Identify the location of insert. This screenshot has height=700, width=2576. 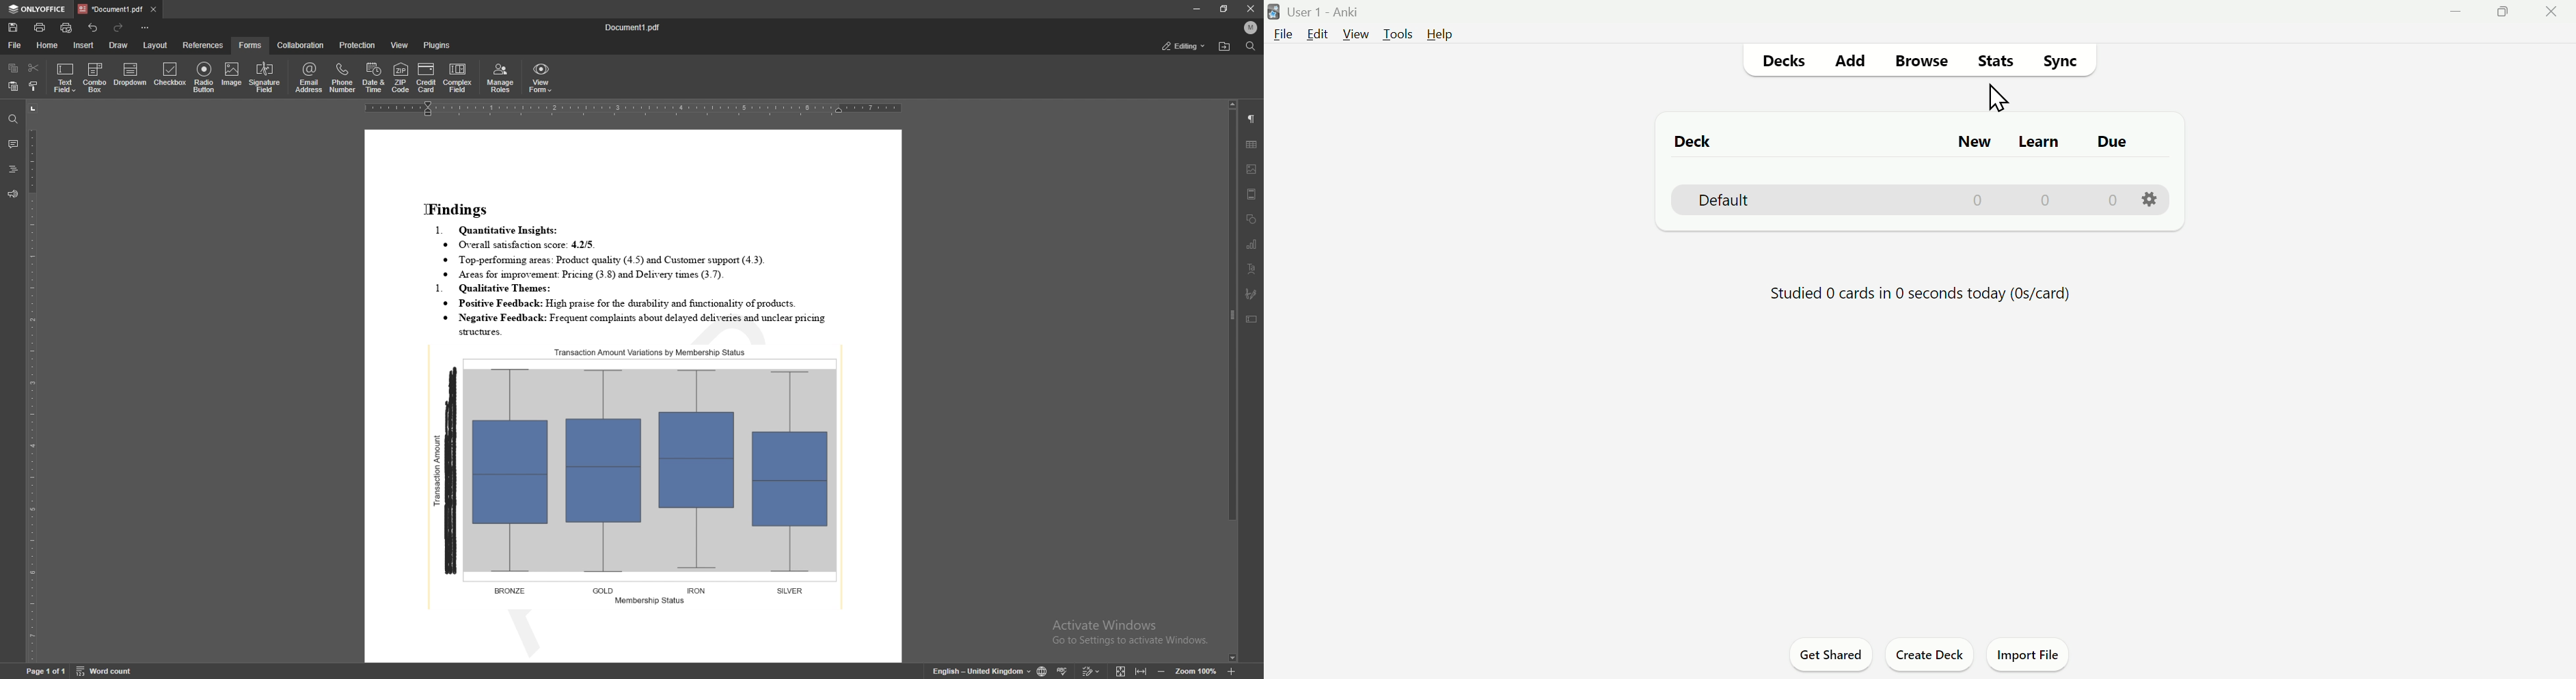
(83, 45).